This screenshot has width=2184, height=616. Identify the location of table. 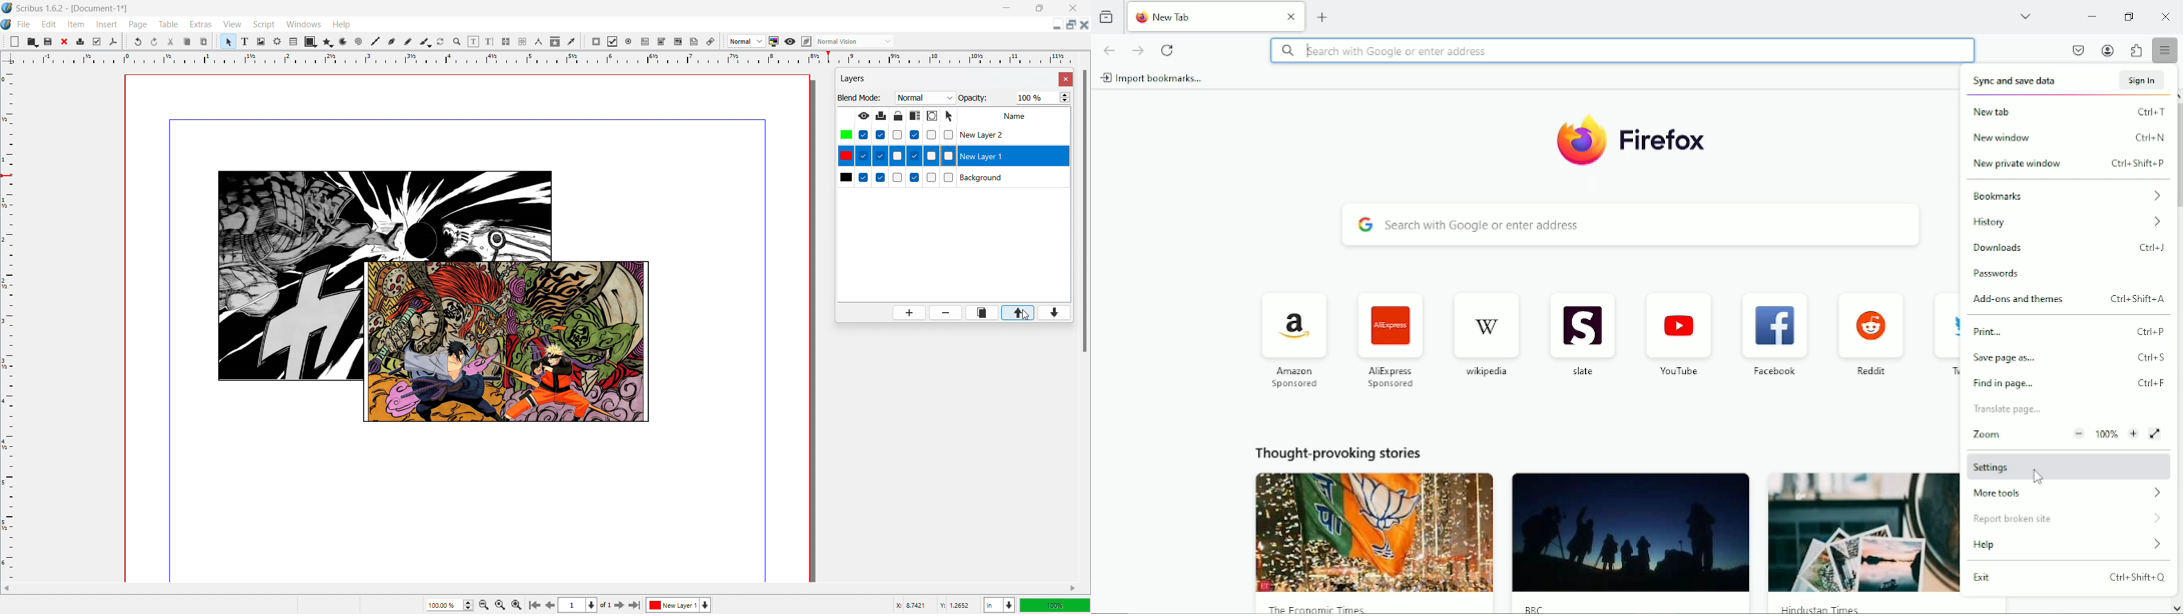
(293, 42).